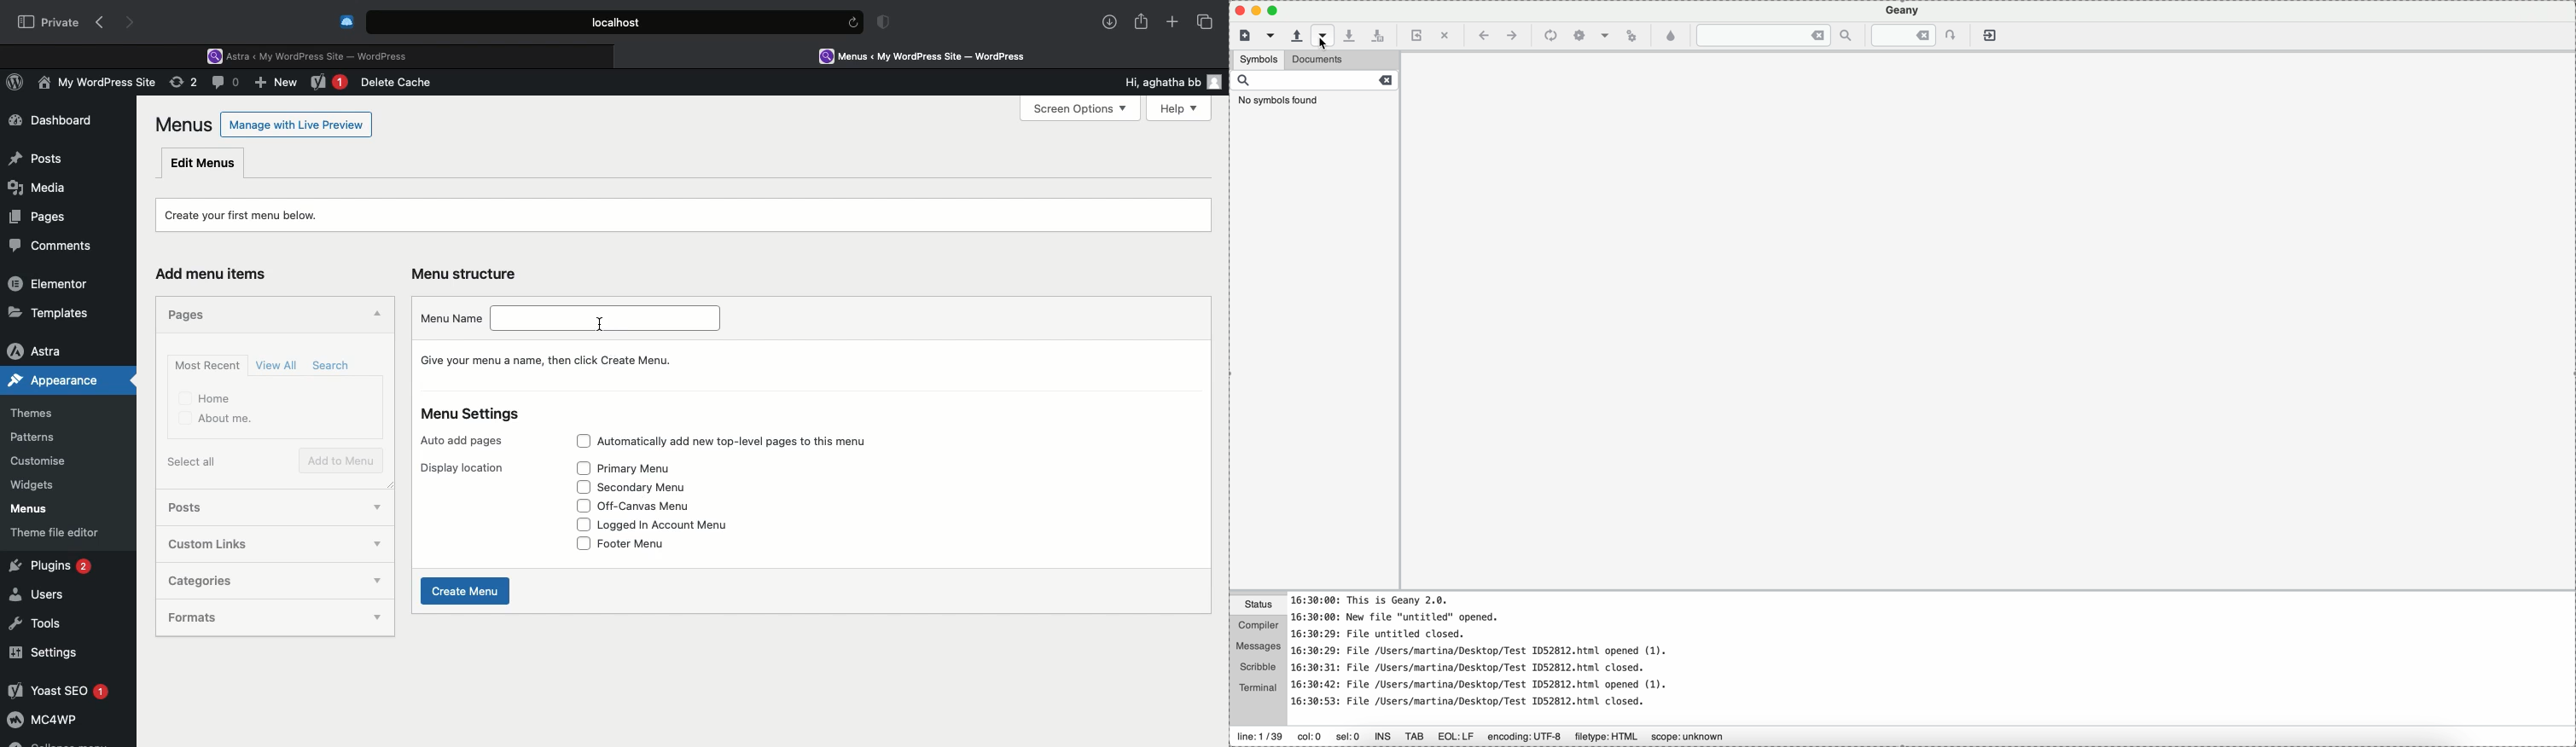 The image size is (2576, 756). I want to click on save the current file, so click(1354, 34).